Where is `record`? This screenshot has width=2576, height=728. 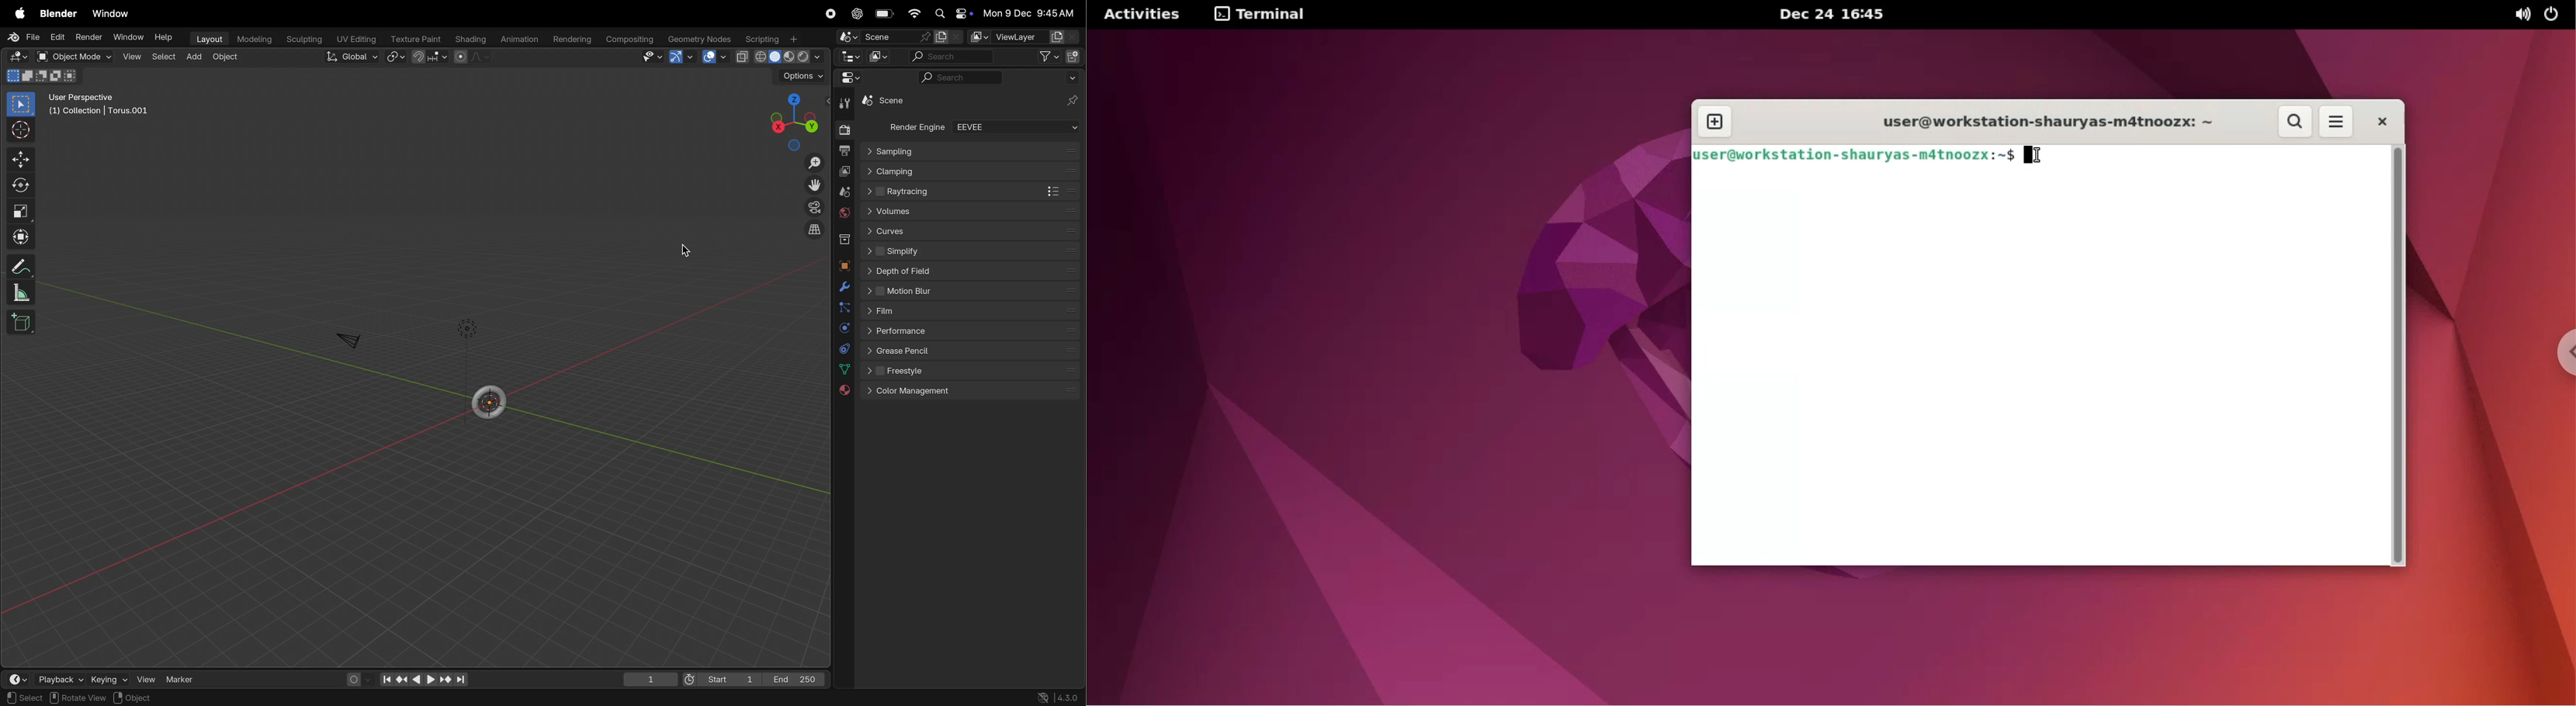 record is located at coordinates (828, 14).